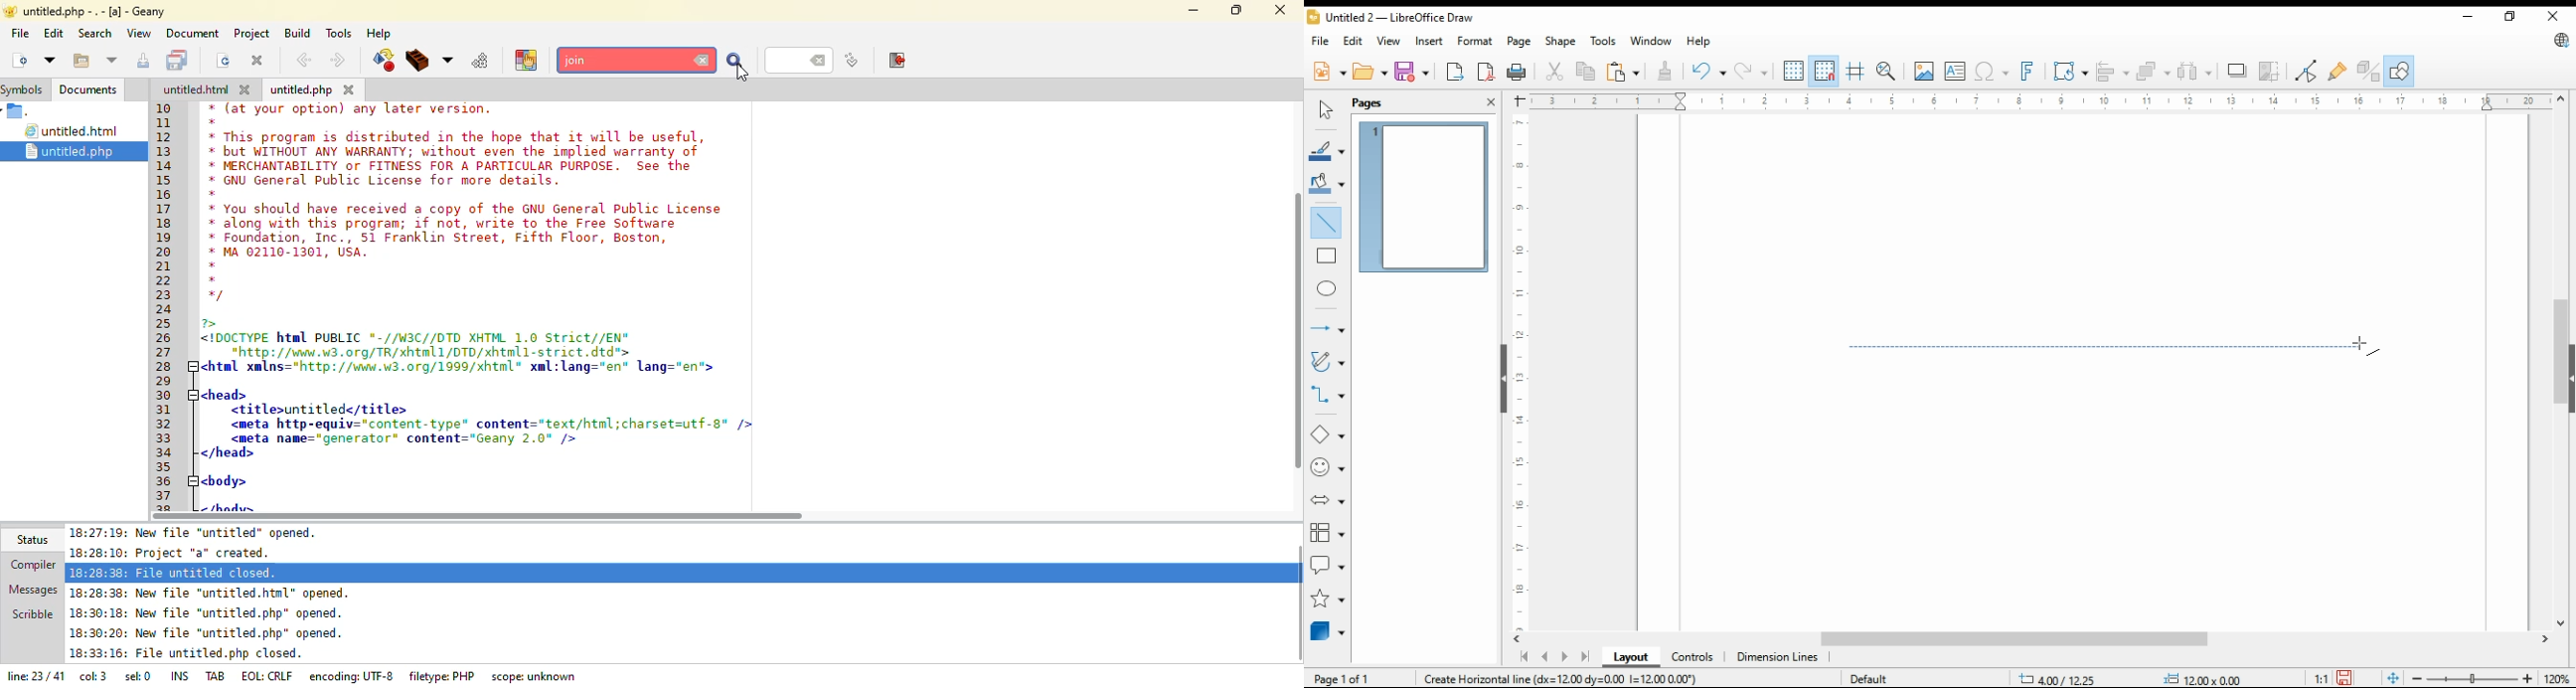  Describe the element at coordinates (2560, 361) in the screenshot. I see `scroll bar` at that location.